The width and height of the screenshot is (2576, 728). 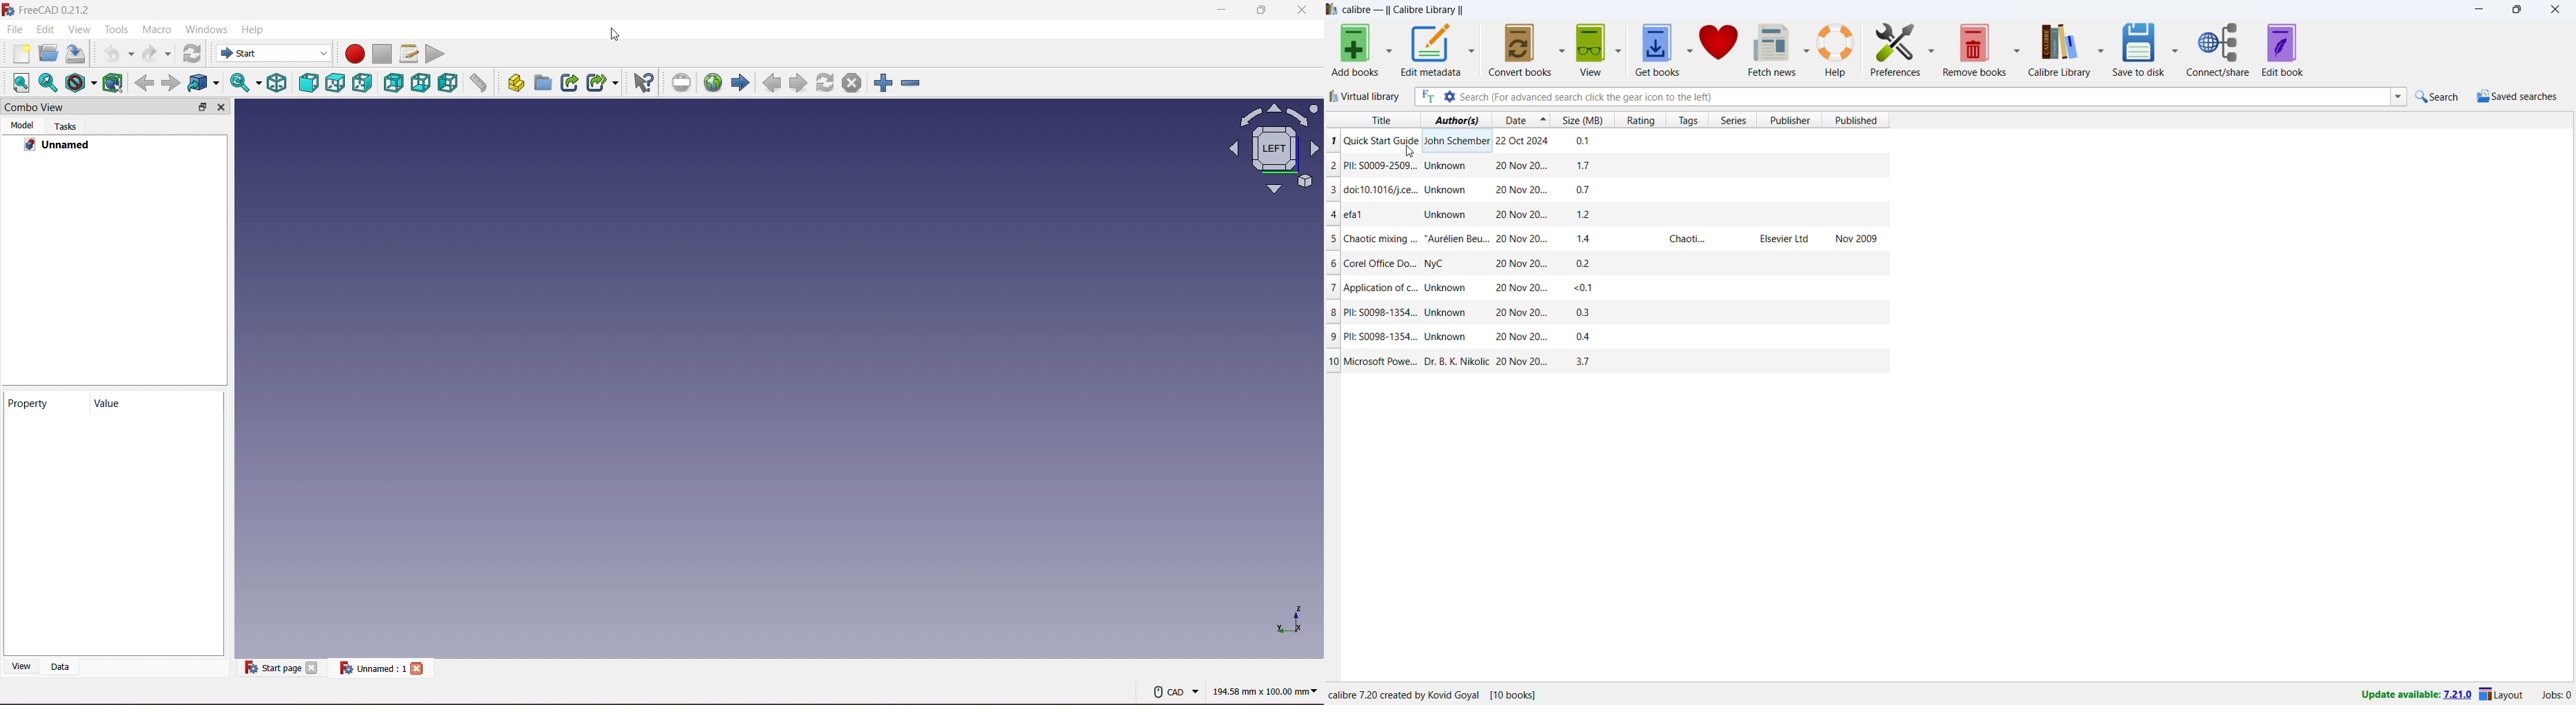 What do you see at coordinates (47, 83) in the screenshot?
I see `Fit All` at bounding box center [47, 83].